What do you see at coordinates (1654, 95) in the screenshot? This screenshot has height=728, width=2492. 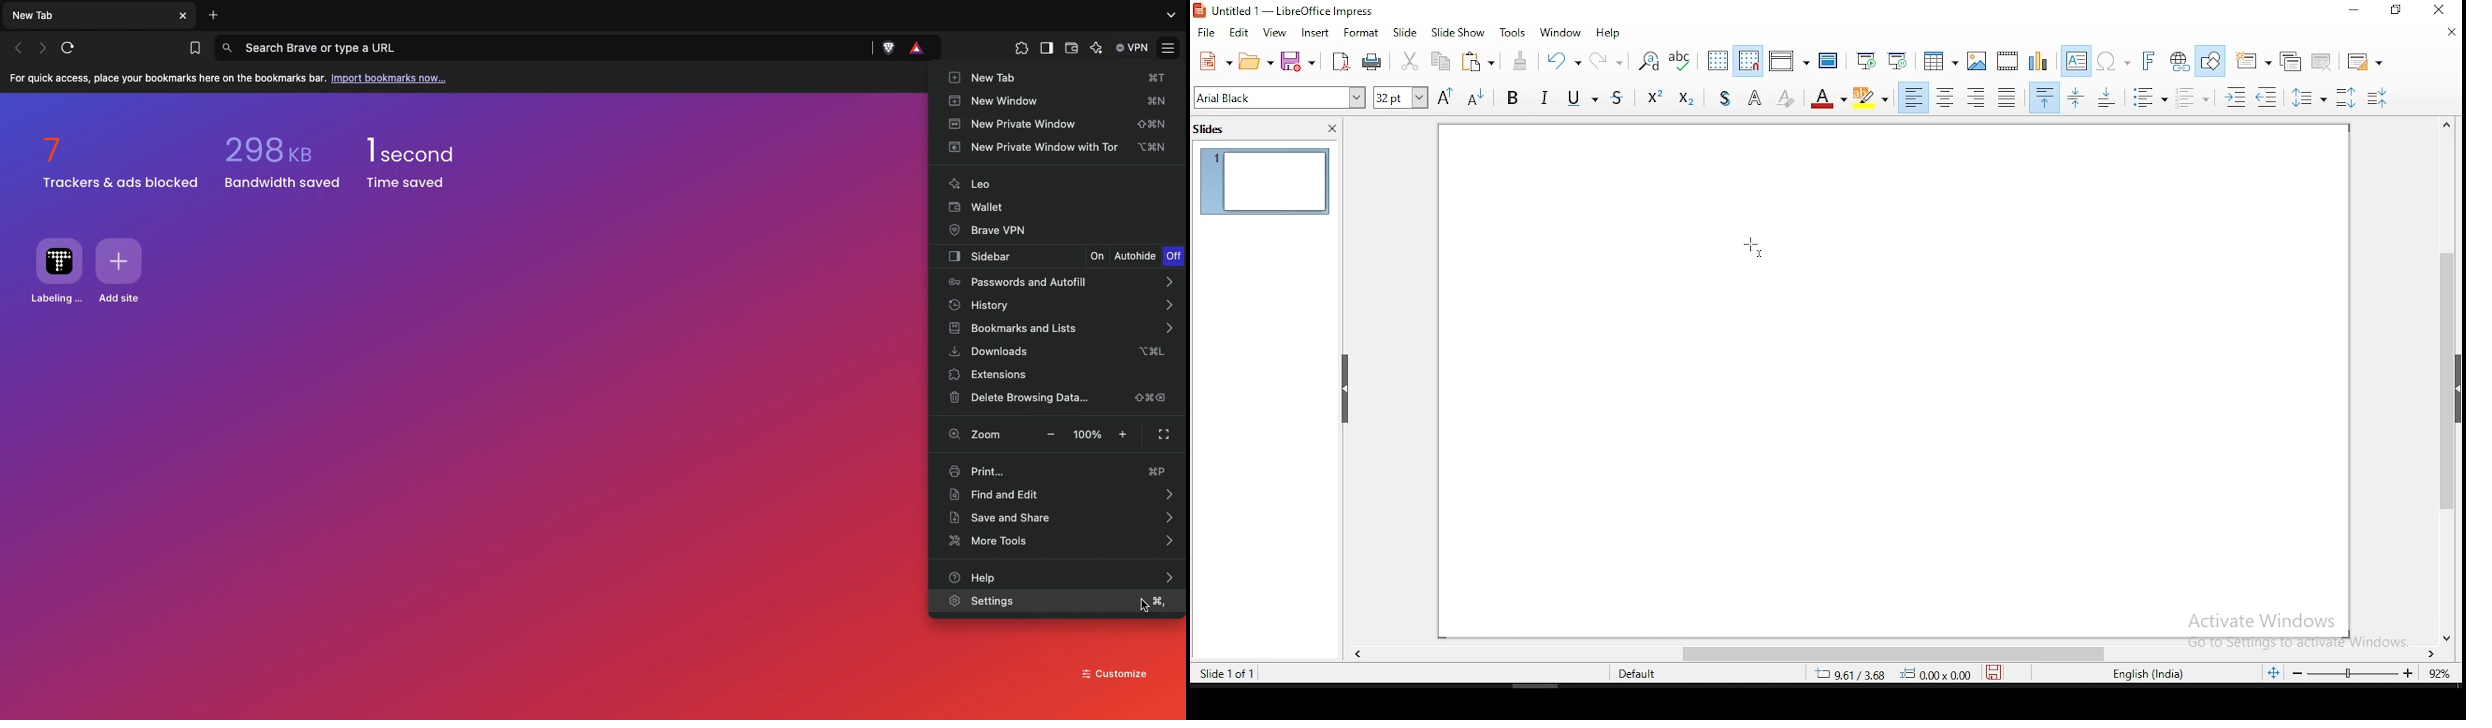 I see `Superscript` at bounding box center [1654, 95].